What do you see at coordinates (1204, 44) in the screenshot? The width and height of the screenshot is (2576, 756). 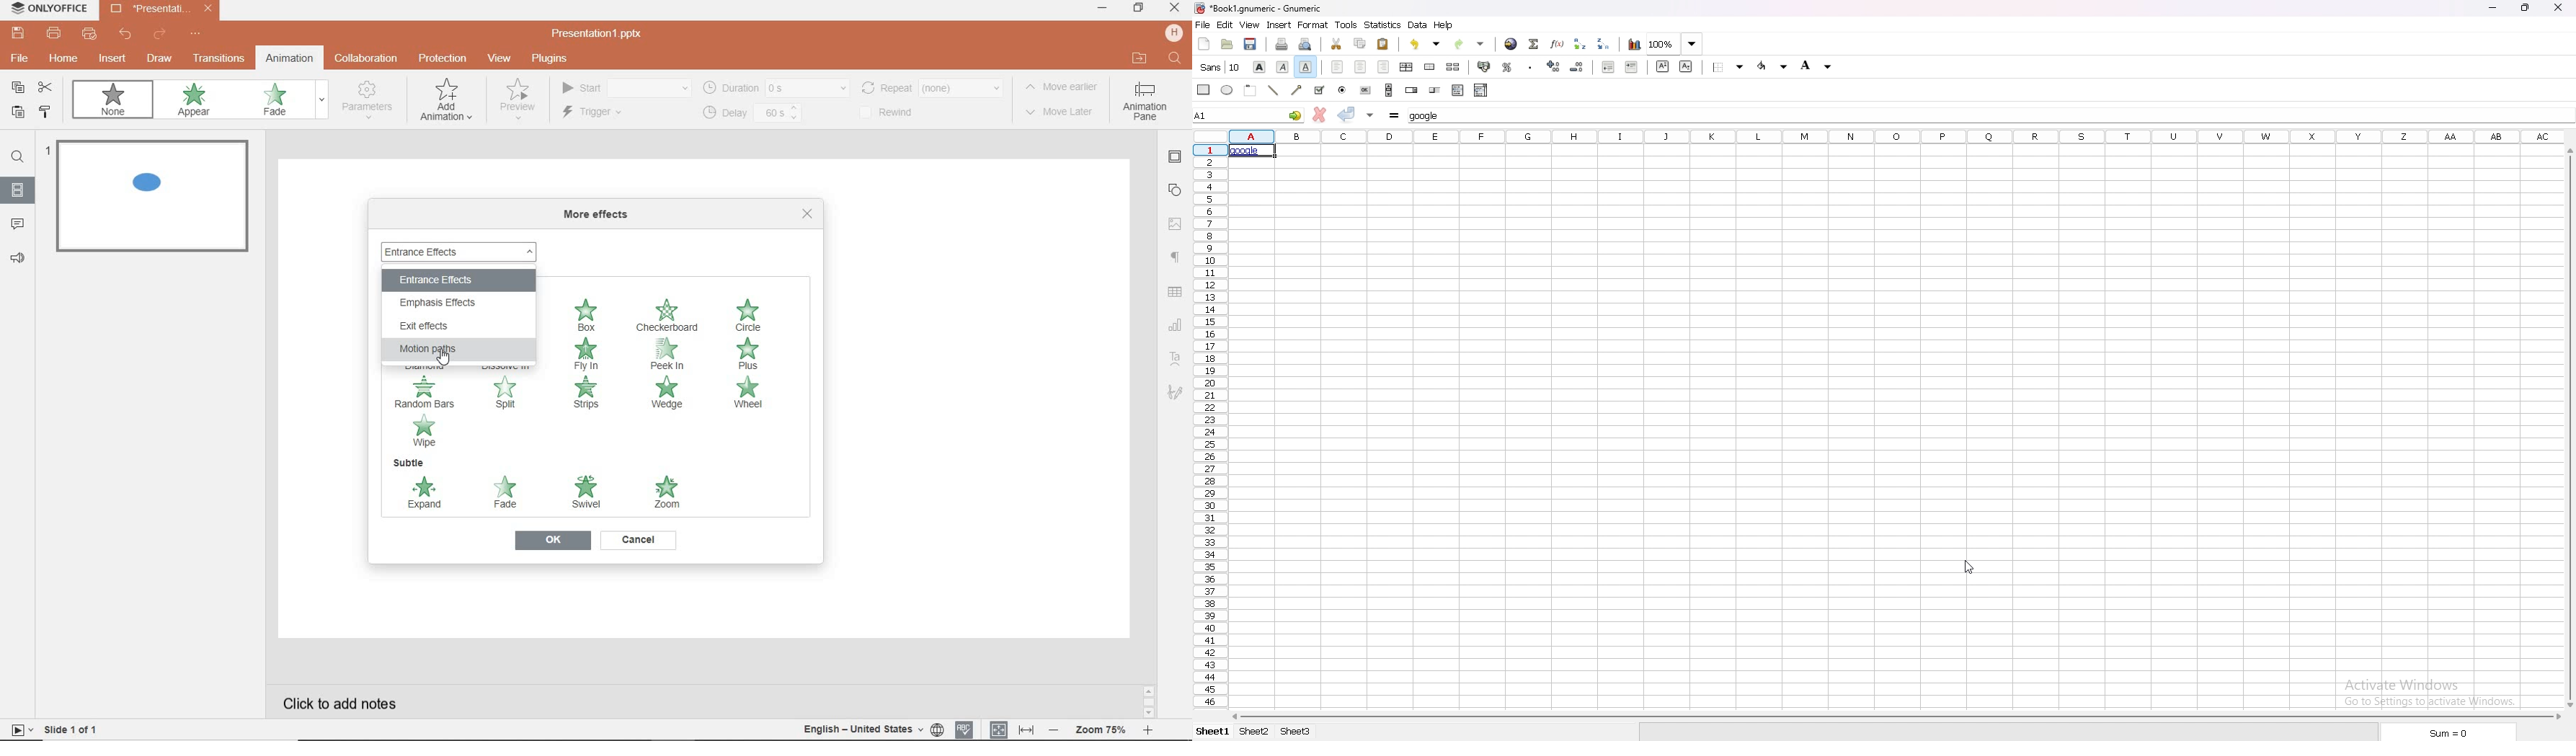 I see `new` at bounding box center [1204, 44].